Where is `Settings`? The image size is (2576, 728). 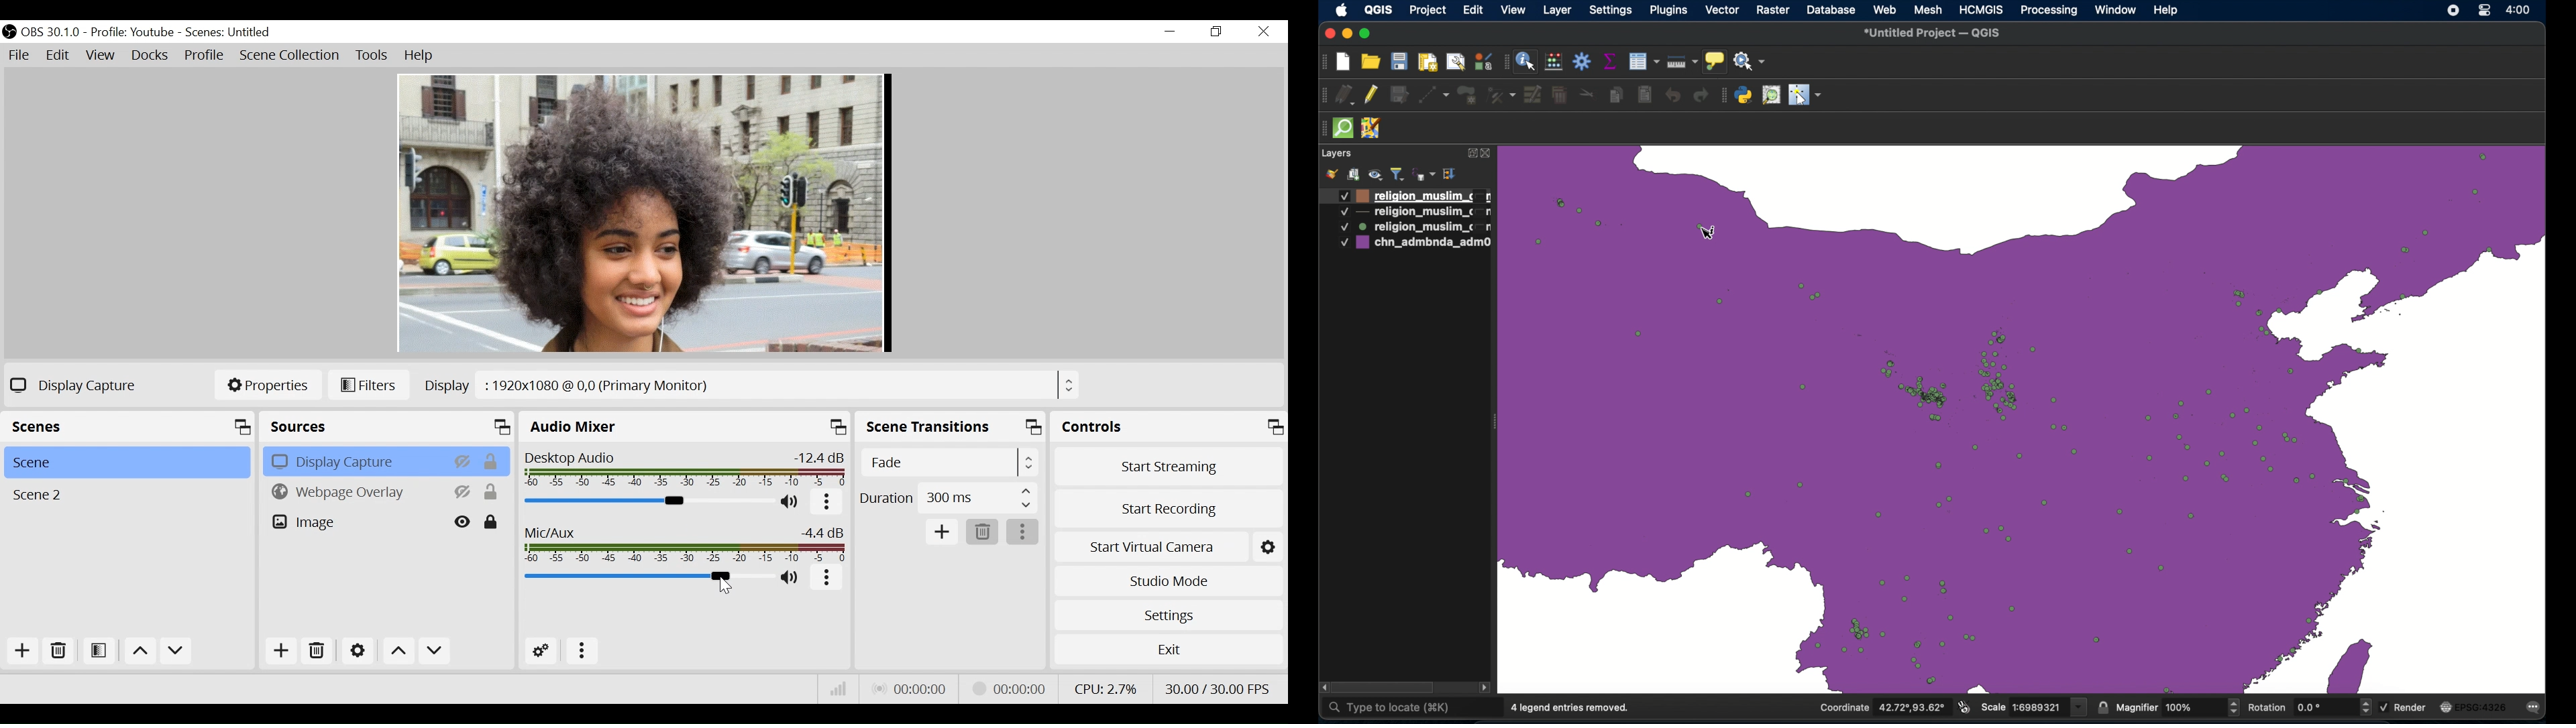 Settings is located at coordinates (1167, 613).